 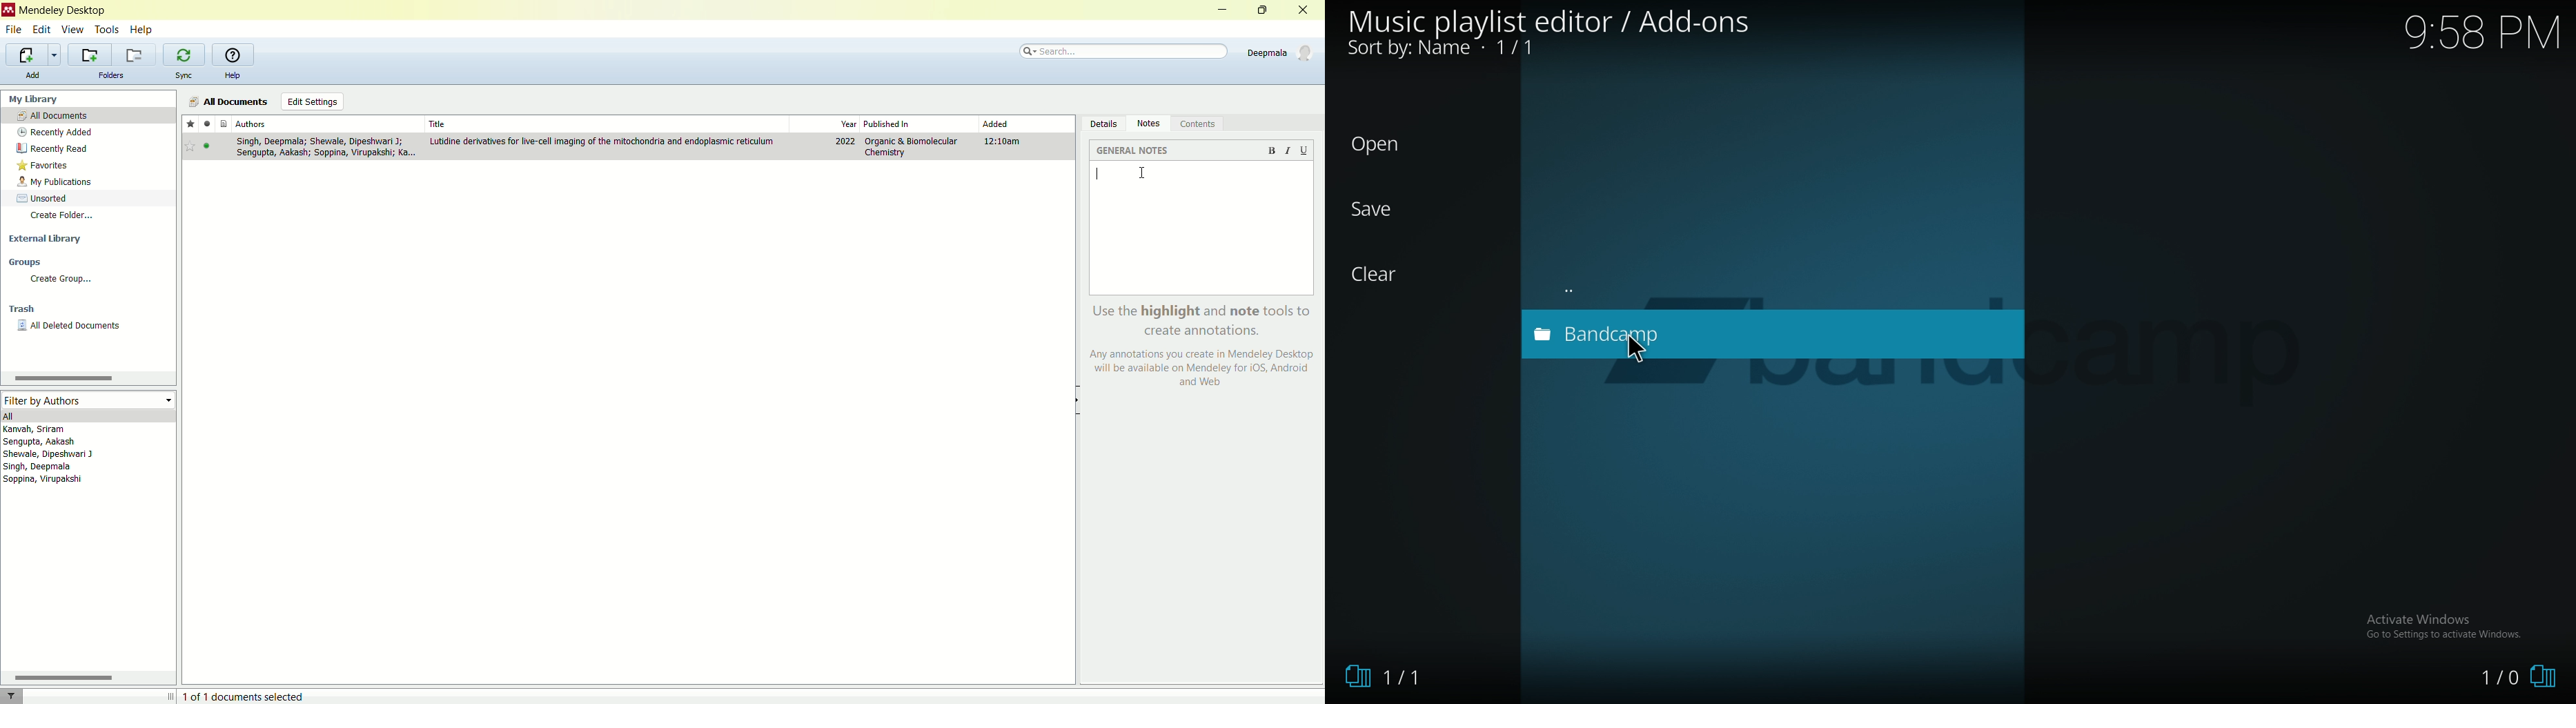 I want to click on Kanvah, Sriram, so click(x=73, y=429).